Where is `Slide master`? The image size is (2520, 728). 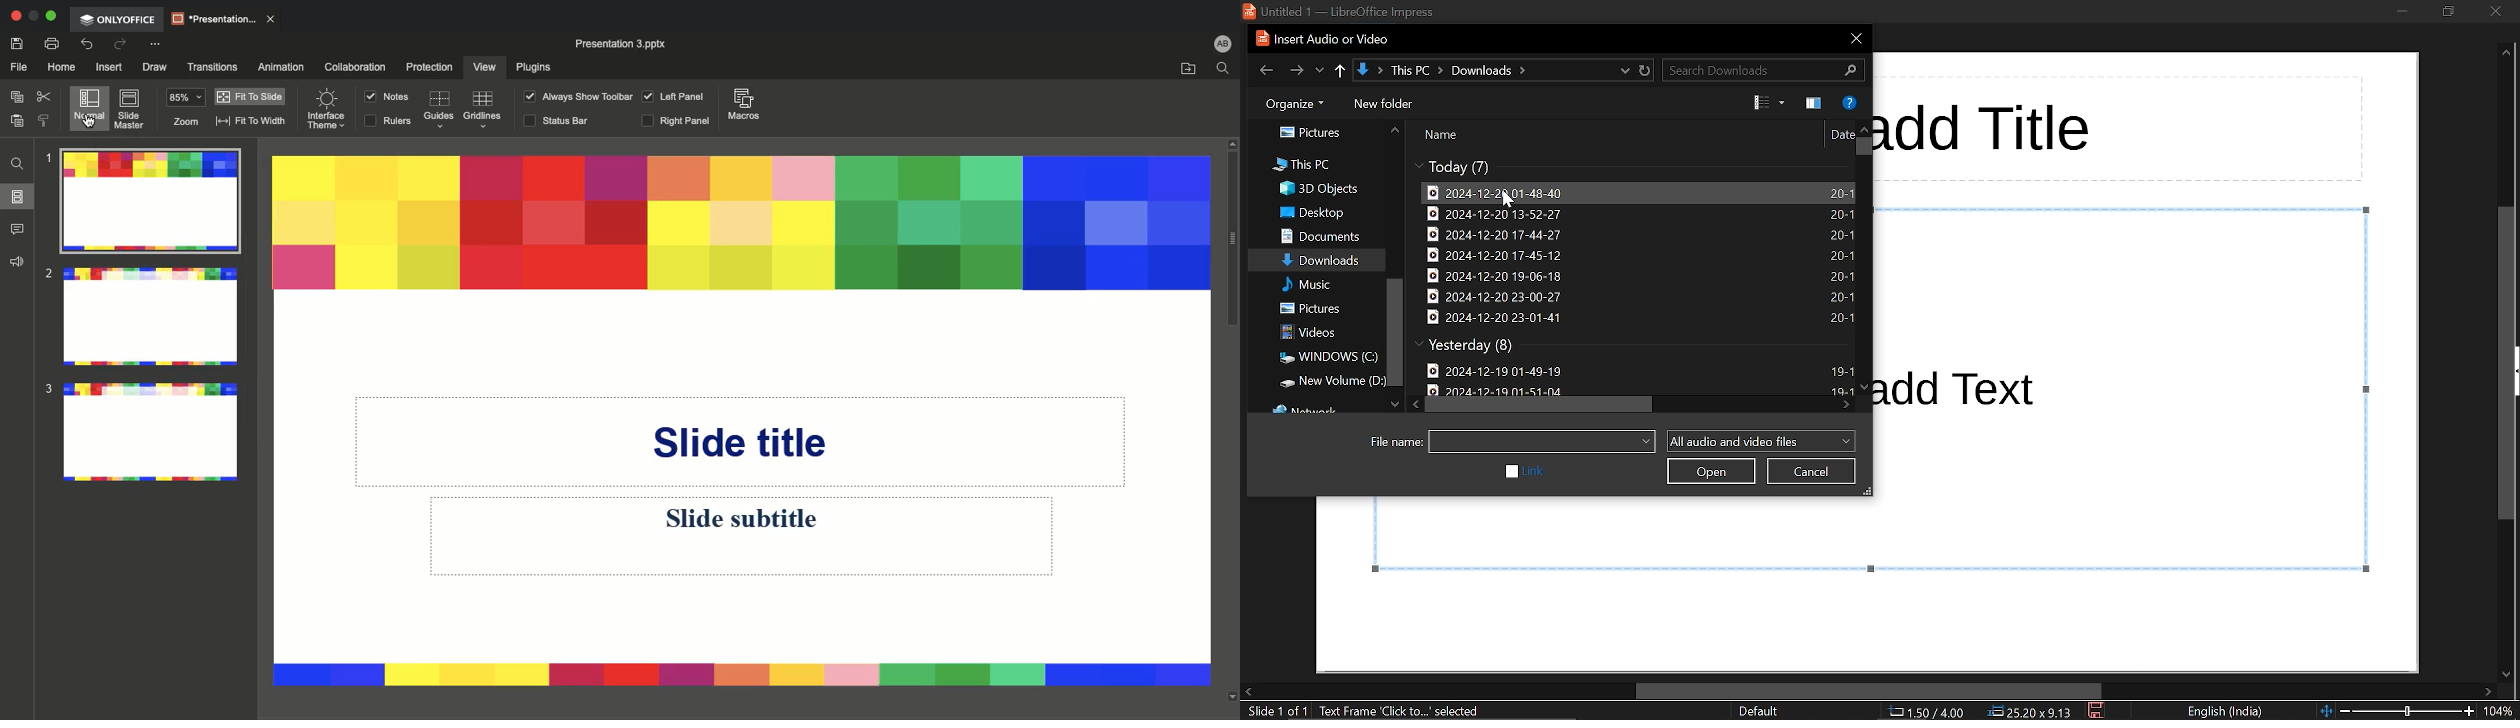
Slide master is located at coordinates (130, 110).